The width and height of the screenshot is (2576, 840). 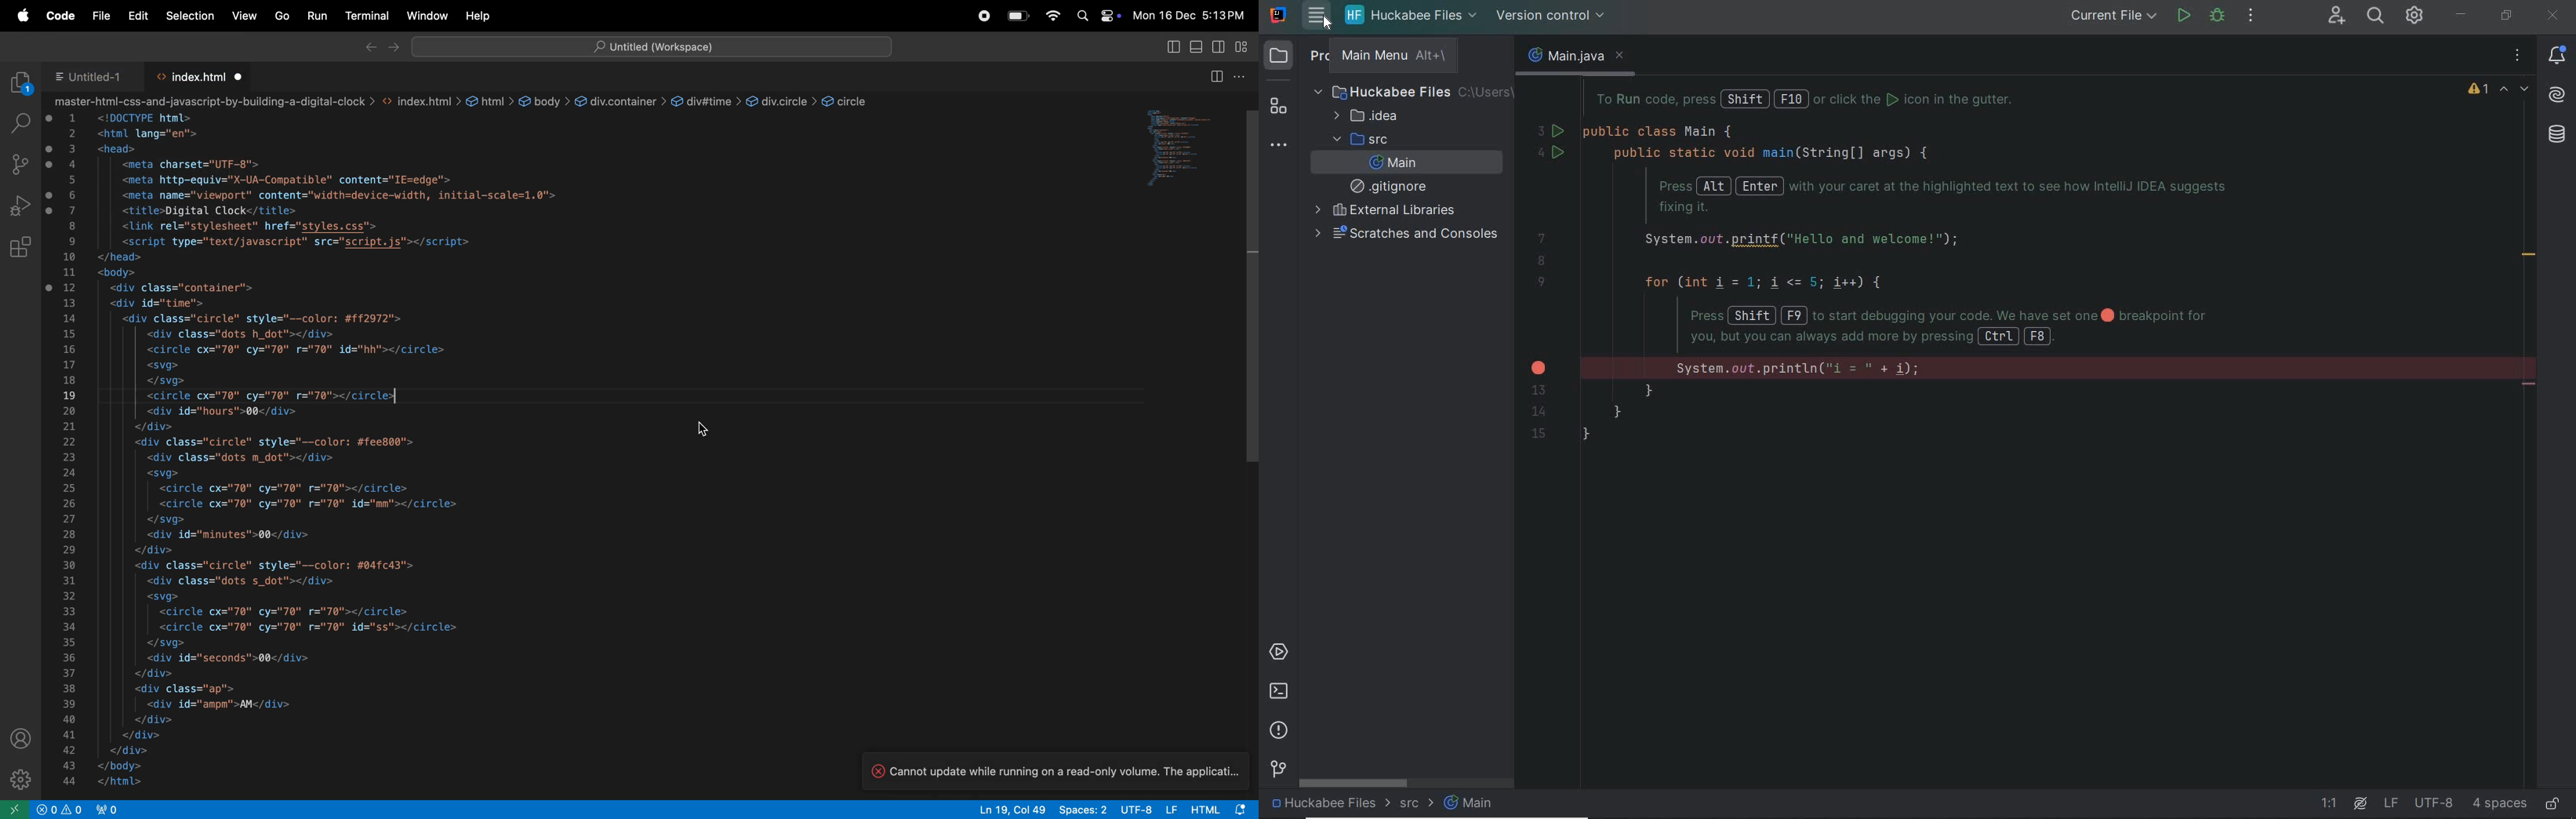 What do you see at coordinates (116, 809) in the screenshot?
I see `view port` at bounding box center [116, 809].